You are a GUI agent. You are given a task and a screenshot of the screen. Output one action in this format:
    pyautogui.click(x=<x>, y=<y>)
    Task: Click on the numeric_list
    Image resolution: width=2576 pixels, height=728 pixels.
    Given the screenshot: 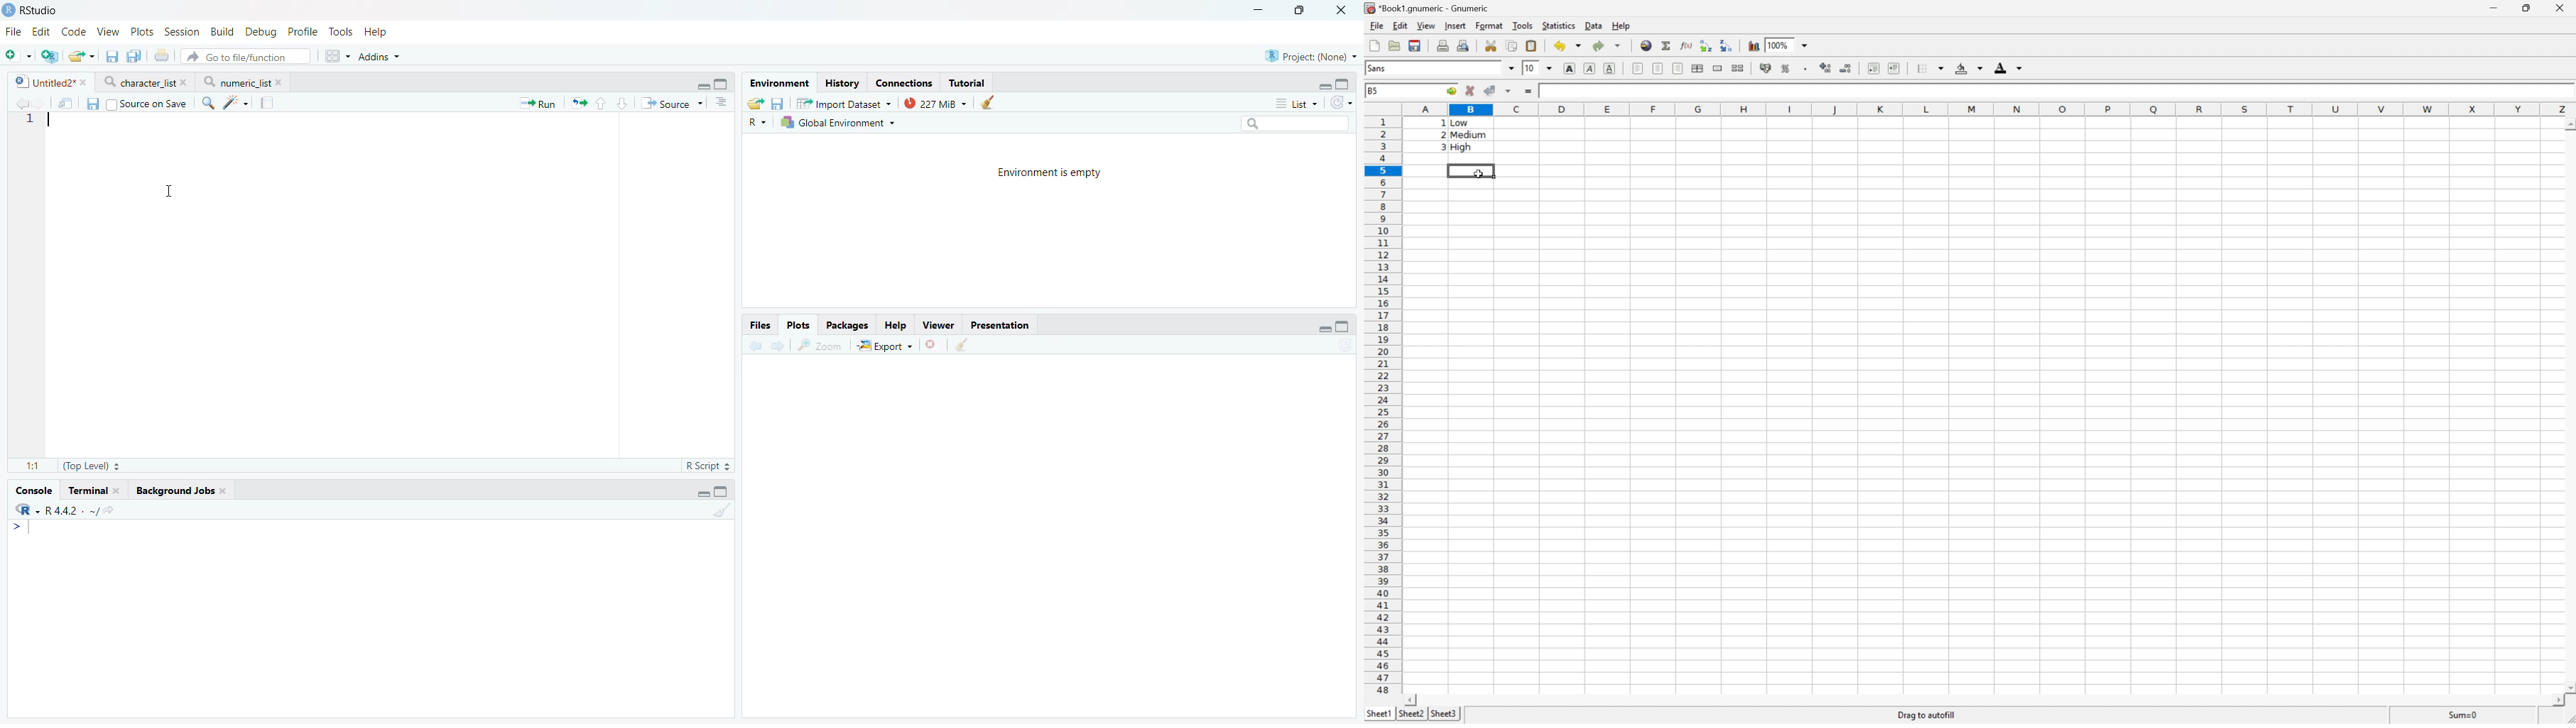 What is the action you would take?
    pyautogui.click(x=243, y=82)
    